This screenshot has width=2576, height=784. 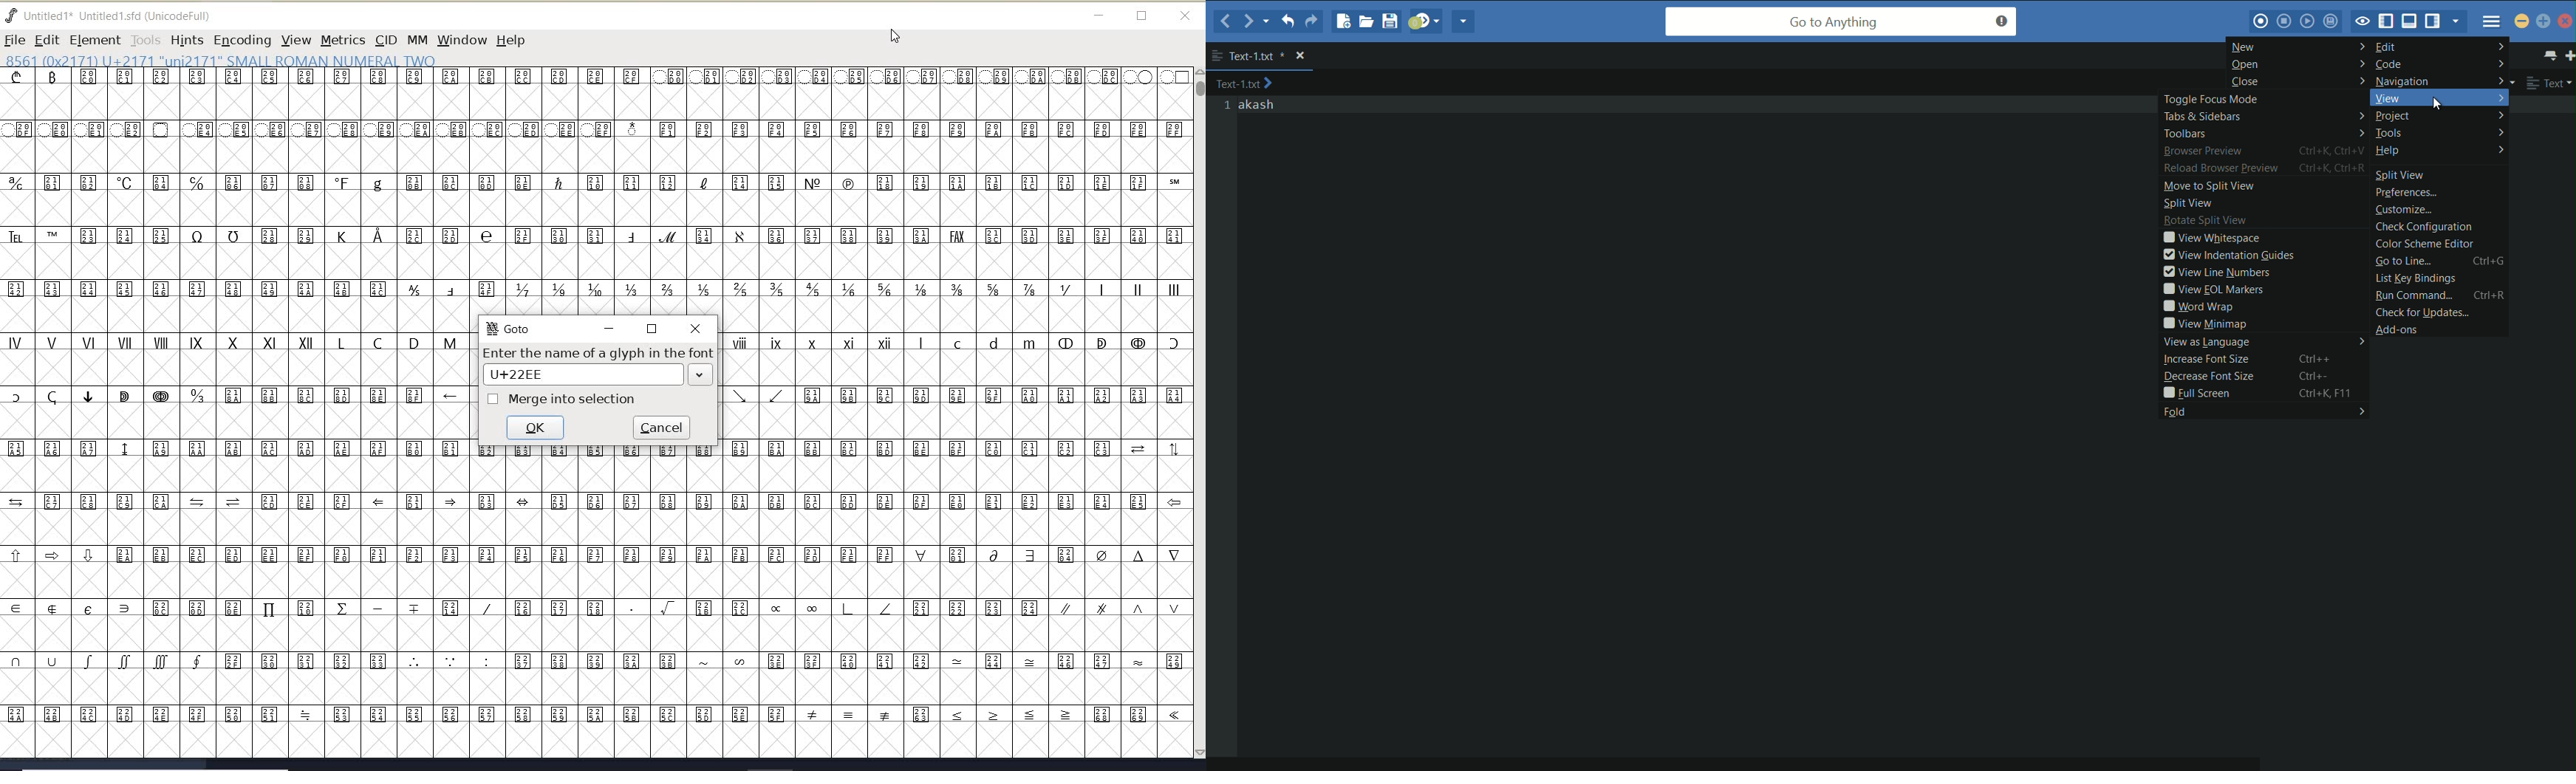 What do you see at coordinates (2440, 152) in the screenshot?
I see `help` at bounding box center [2440, 152].